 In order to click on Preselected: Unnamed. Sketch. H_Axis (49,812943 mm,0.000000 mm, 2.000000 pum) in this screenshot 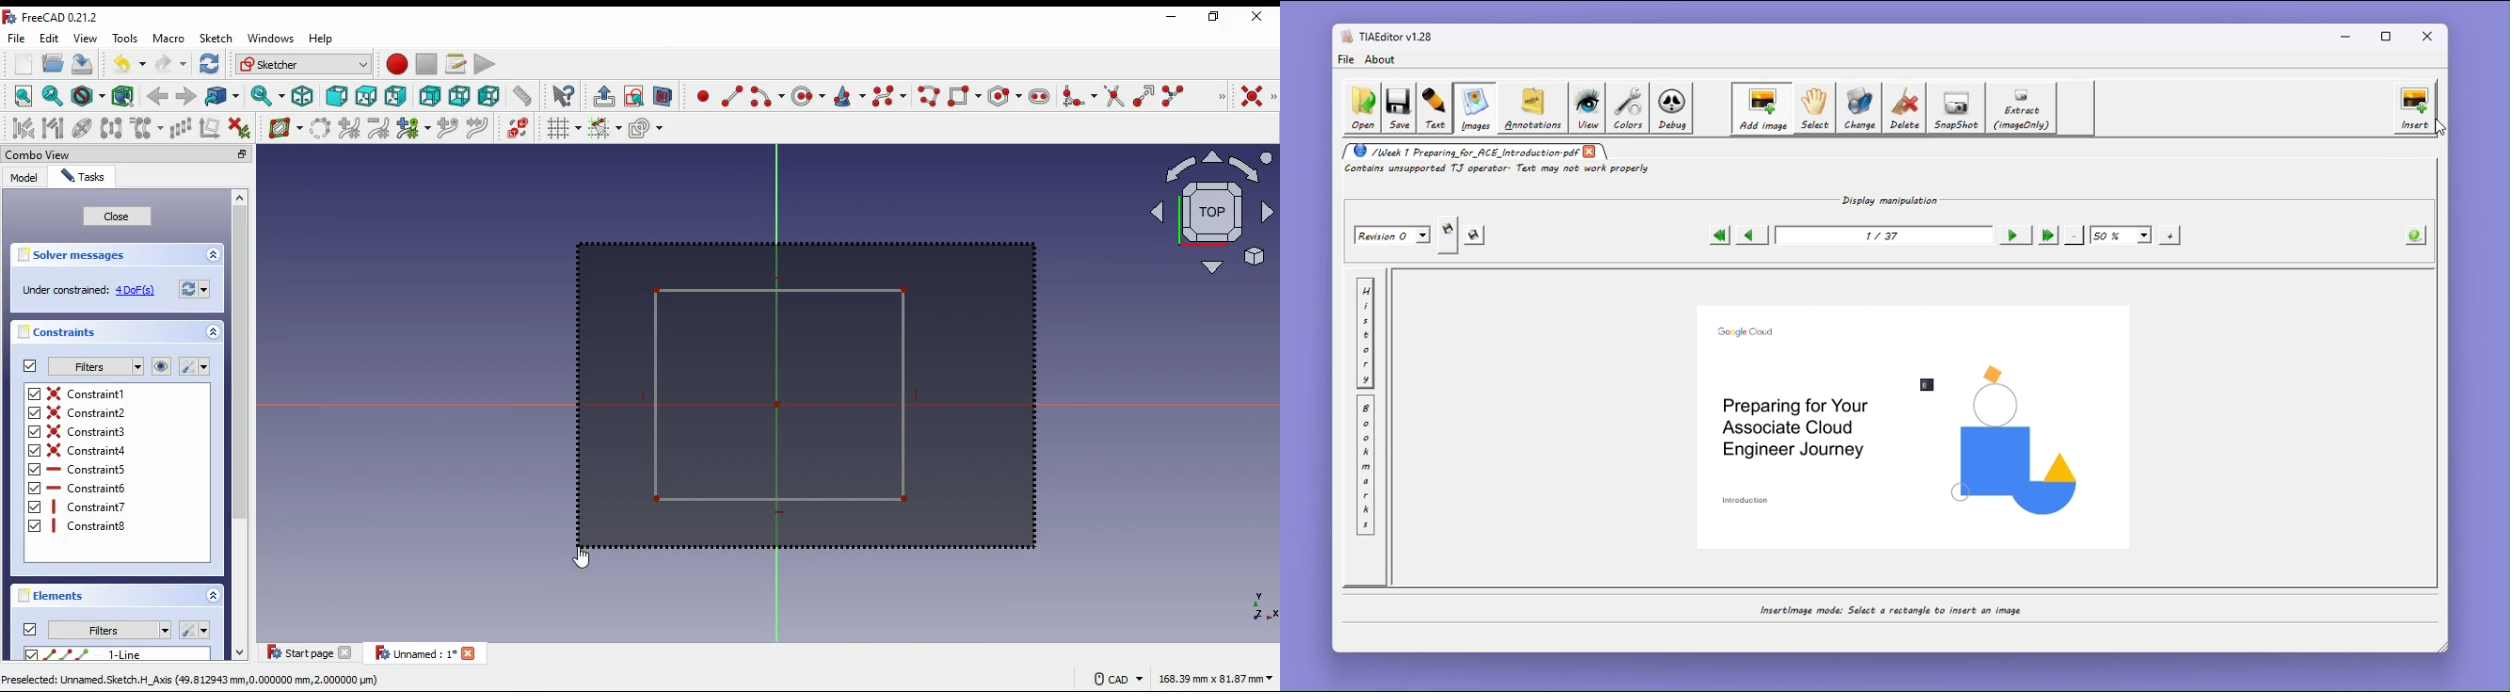, I will do `click(193, 680)`.